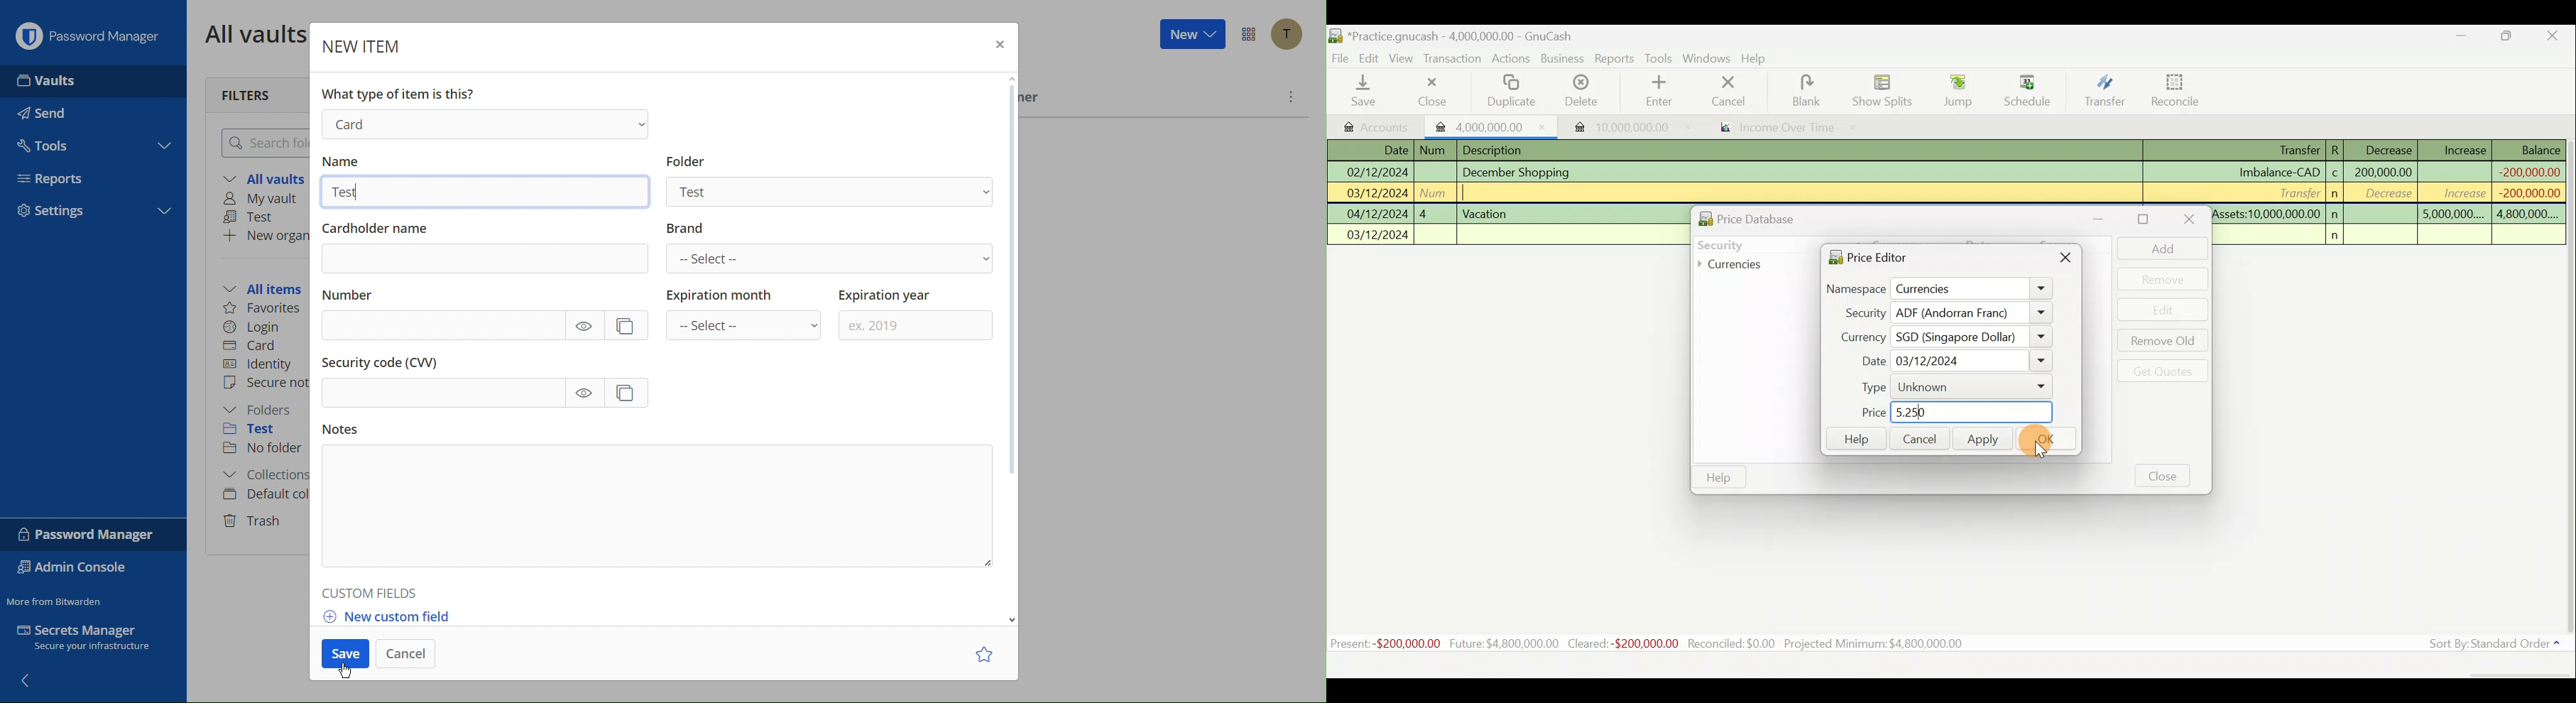  Describe the element at coordinates (1486, 212) in the screenshot. I see `Vacation` at that location.